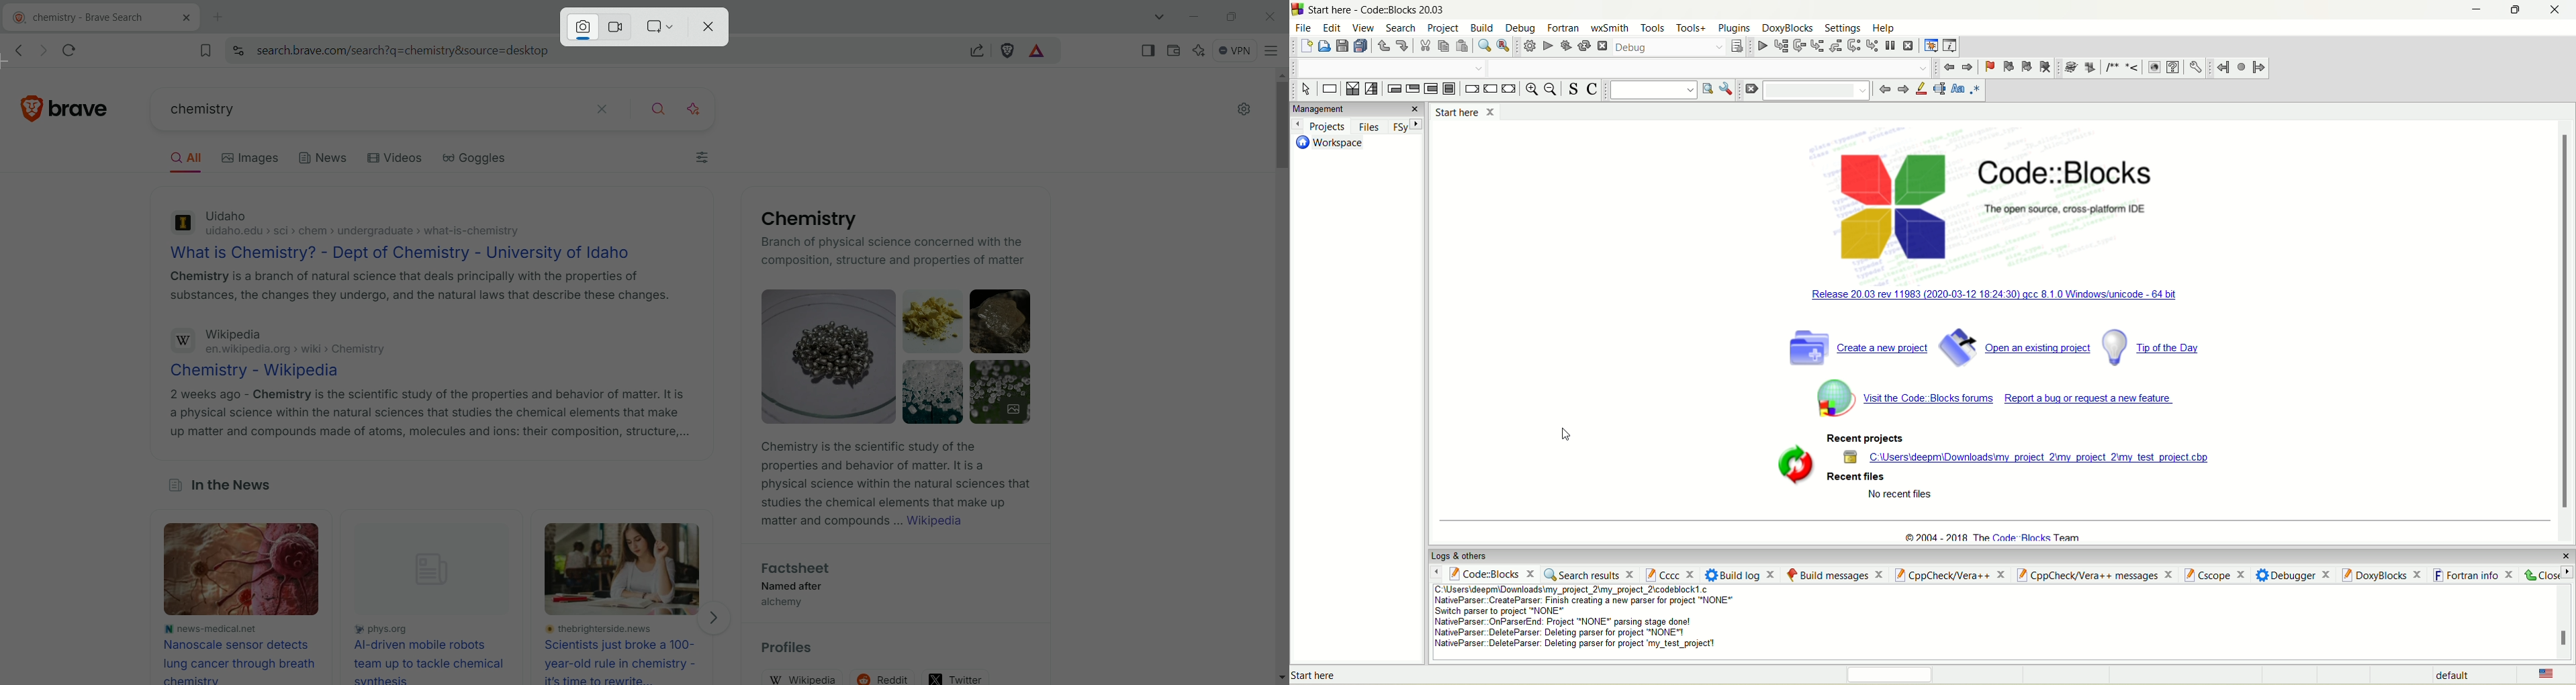 This screenshot has height=700, width=2576. I want to click on jump forward, so click(1966, 66).